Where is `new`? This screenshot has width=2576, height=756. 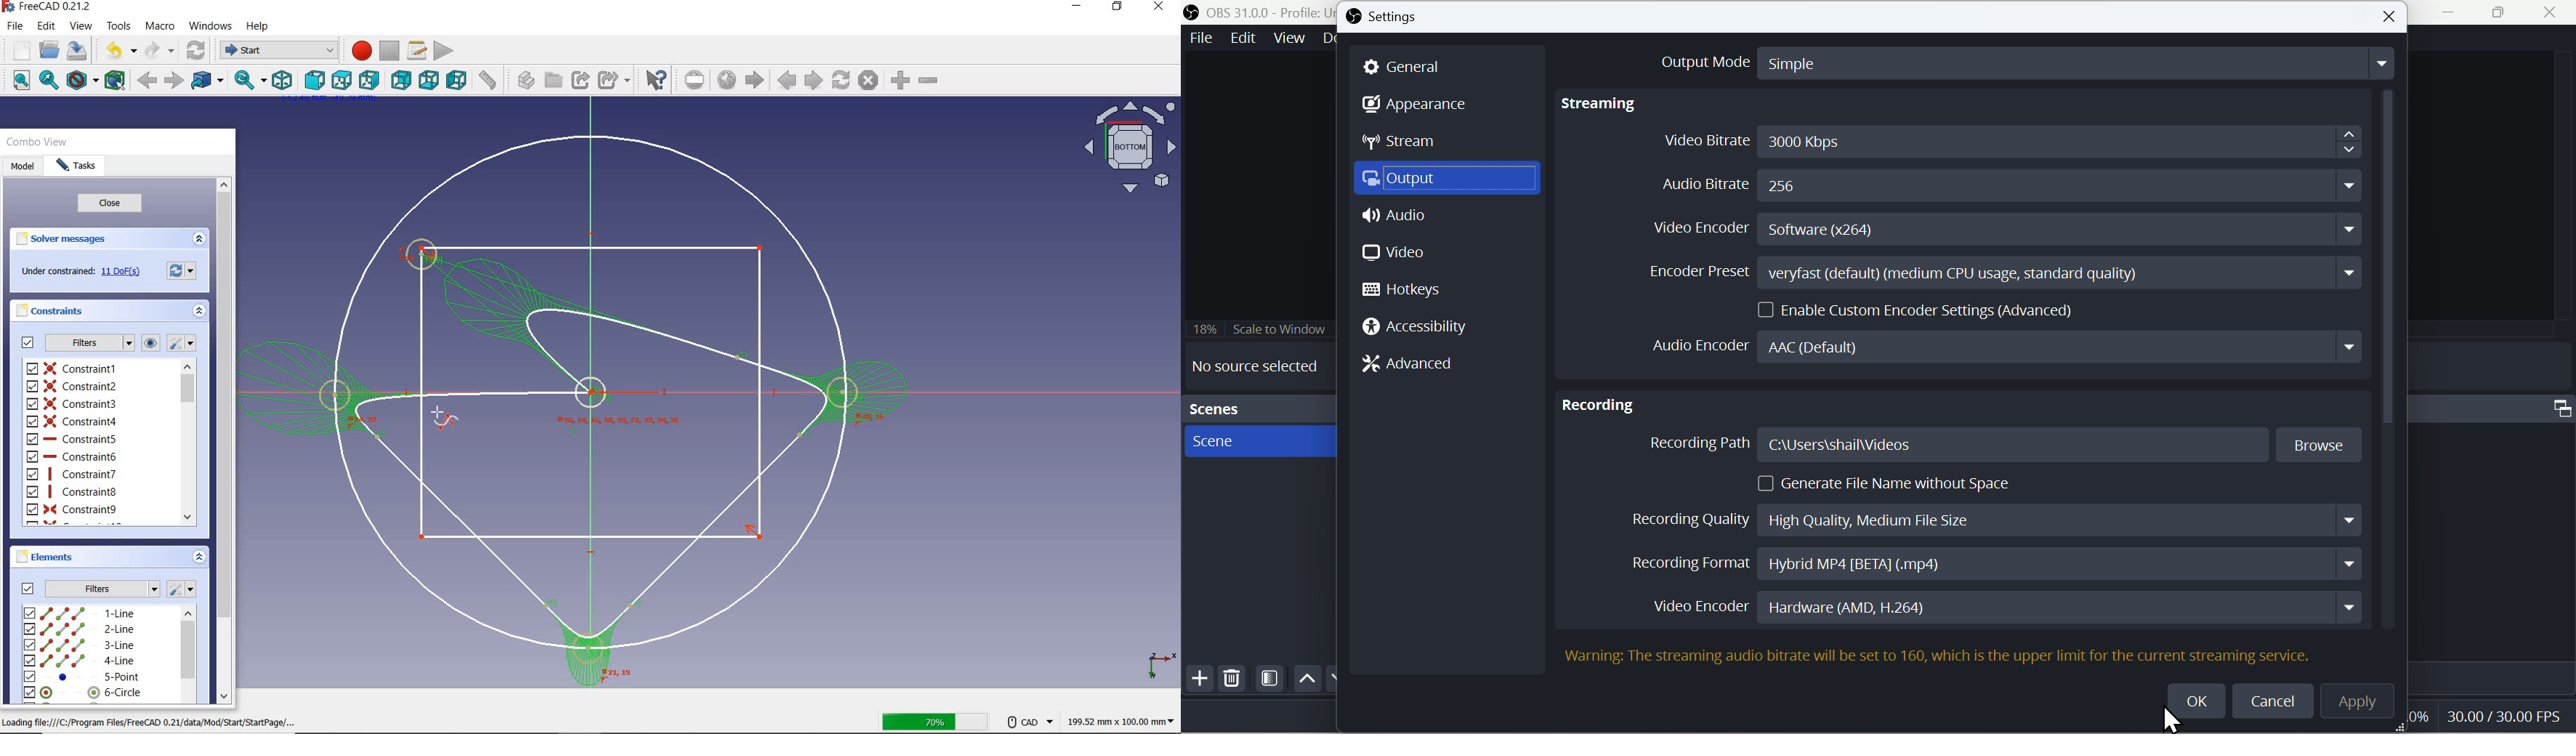 new is located at coordinates (22, 51).